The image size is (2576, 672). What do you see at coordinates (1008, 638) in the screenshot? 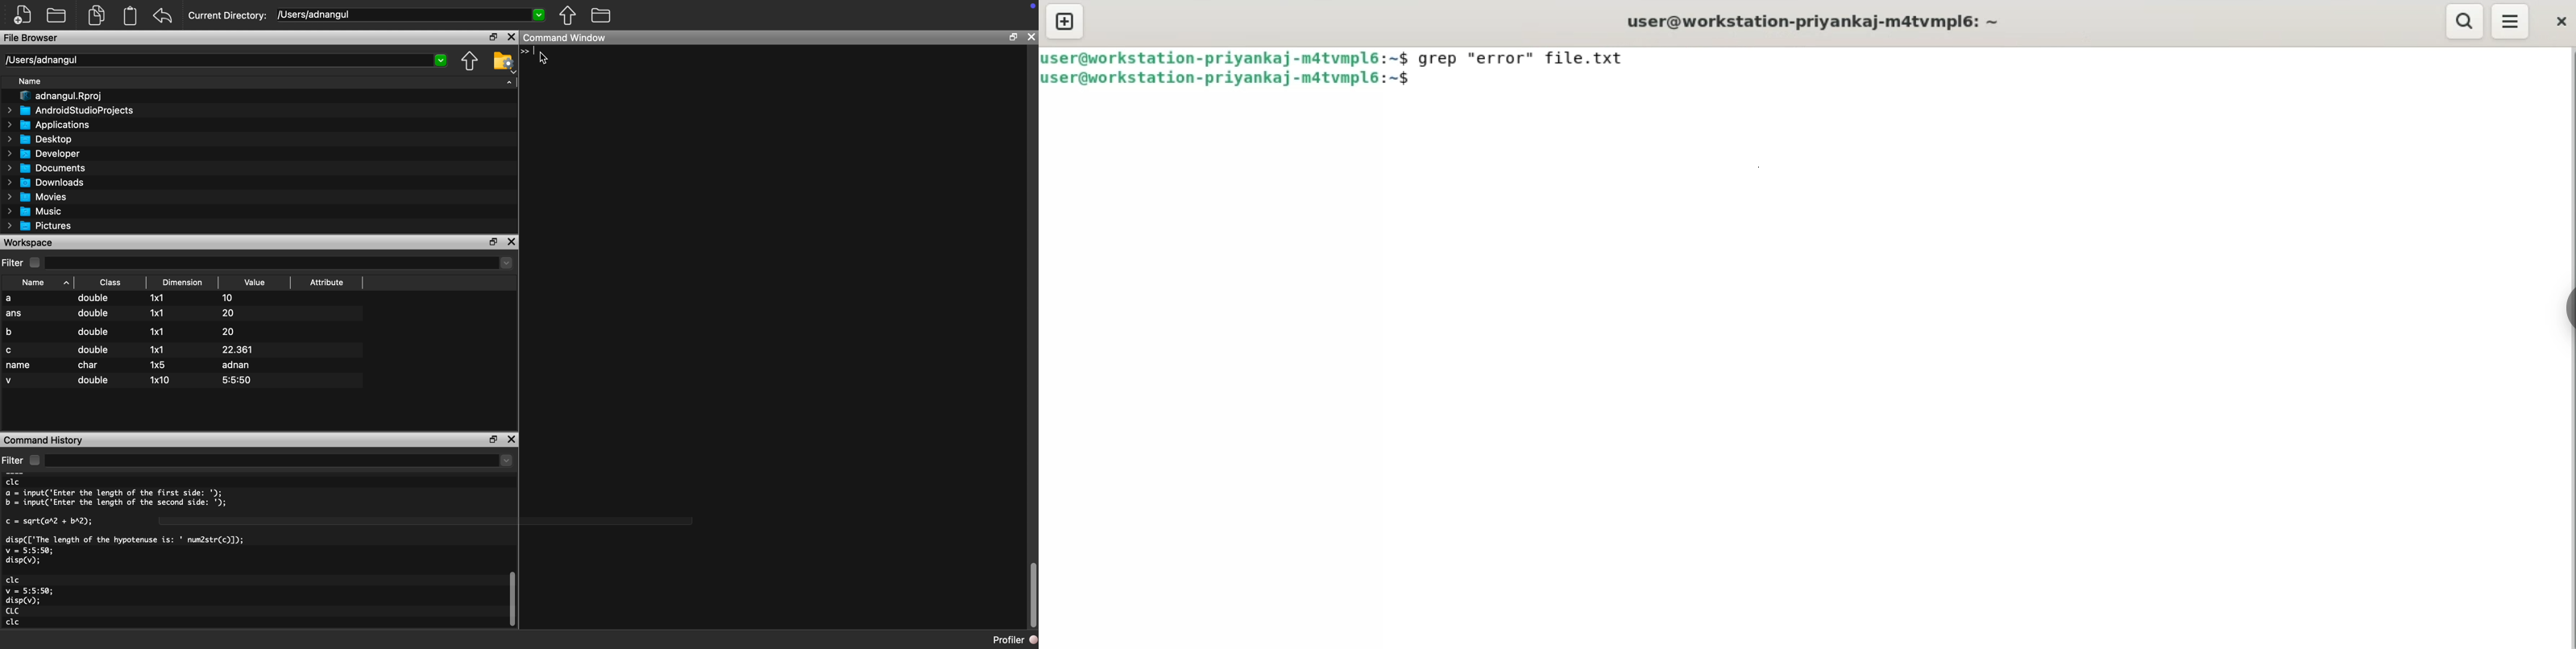
I see `Profiler` at bounding box center [1008, 638].